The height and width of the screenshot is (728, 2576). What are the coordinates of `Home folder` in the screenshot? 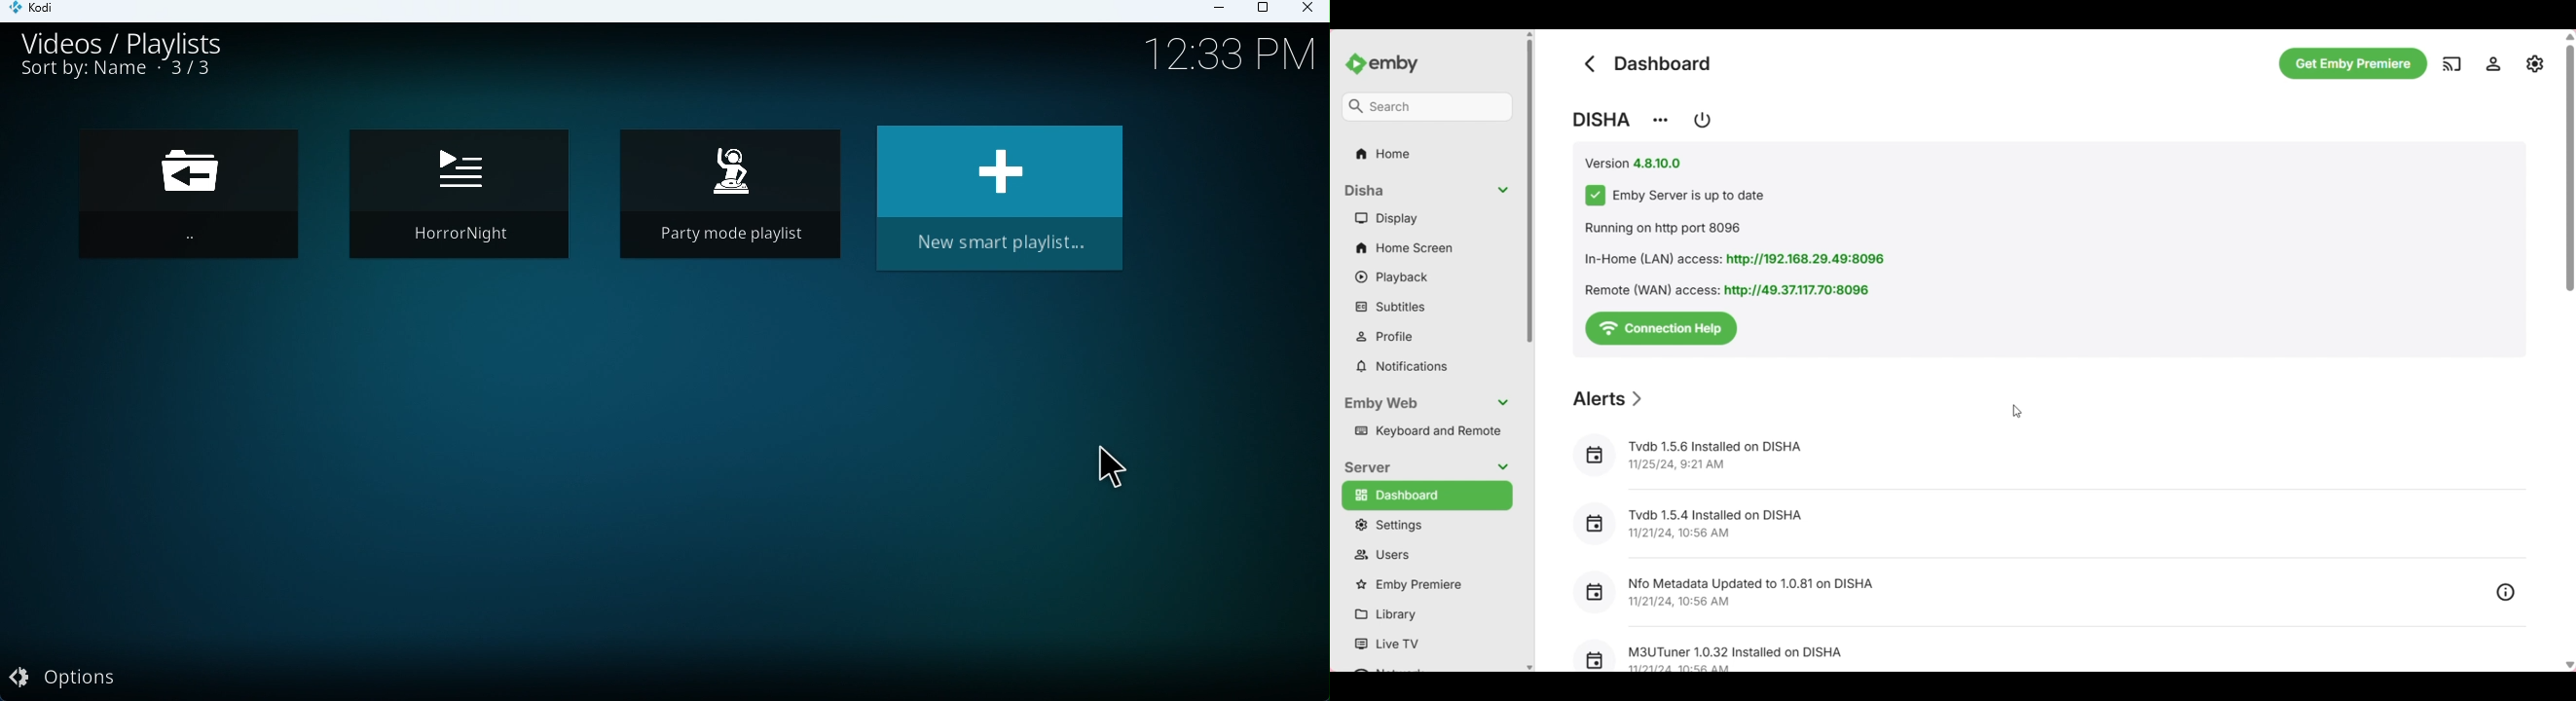 It's located at (1428, 153).